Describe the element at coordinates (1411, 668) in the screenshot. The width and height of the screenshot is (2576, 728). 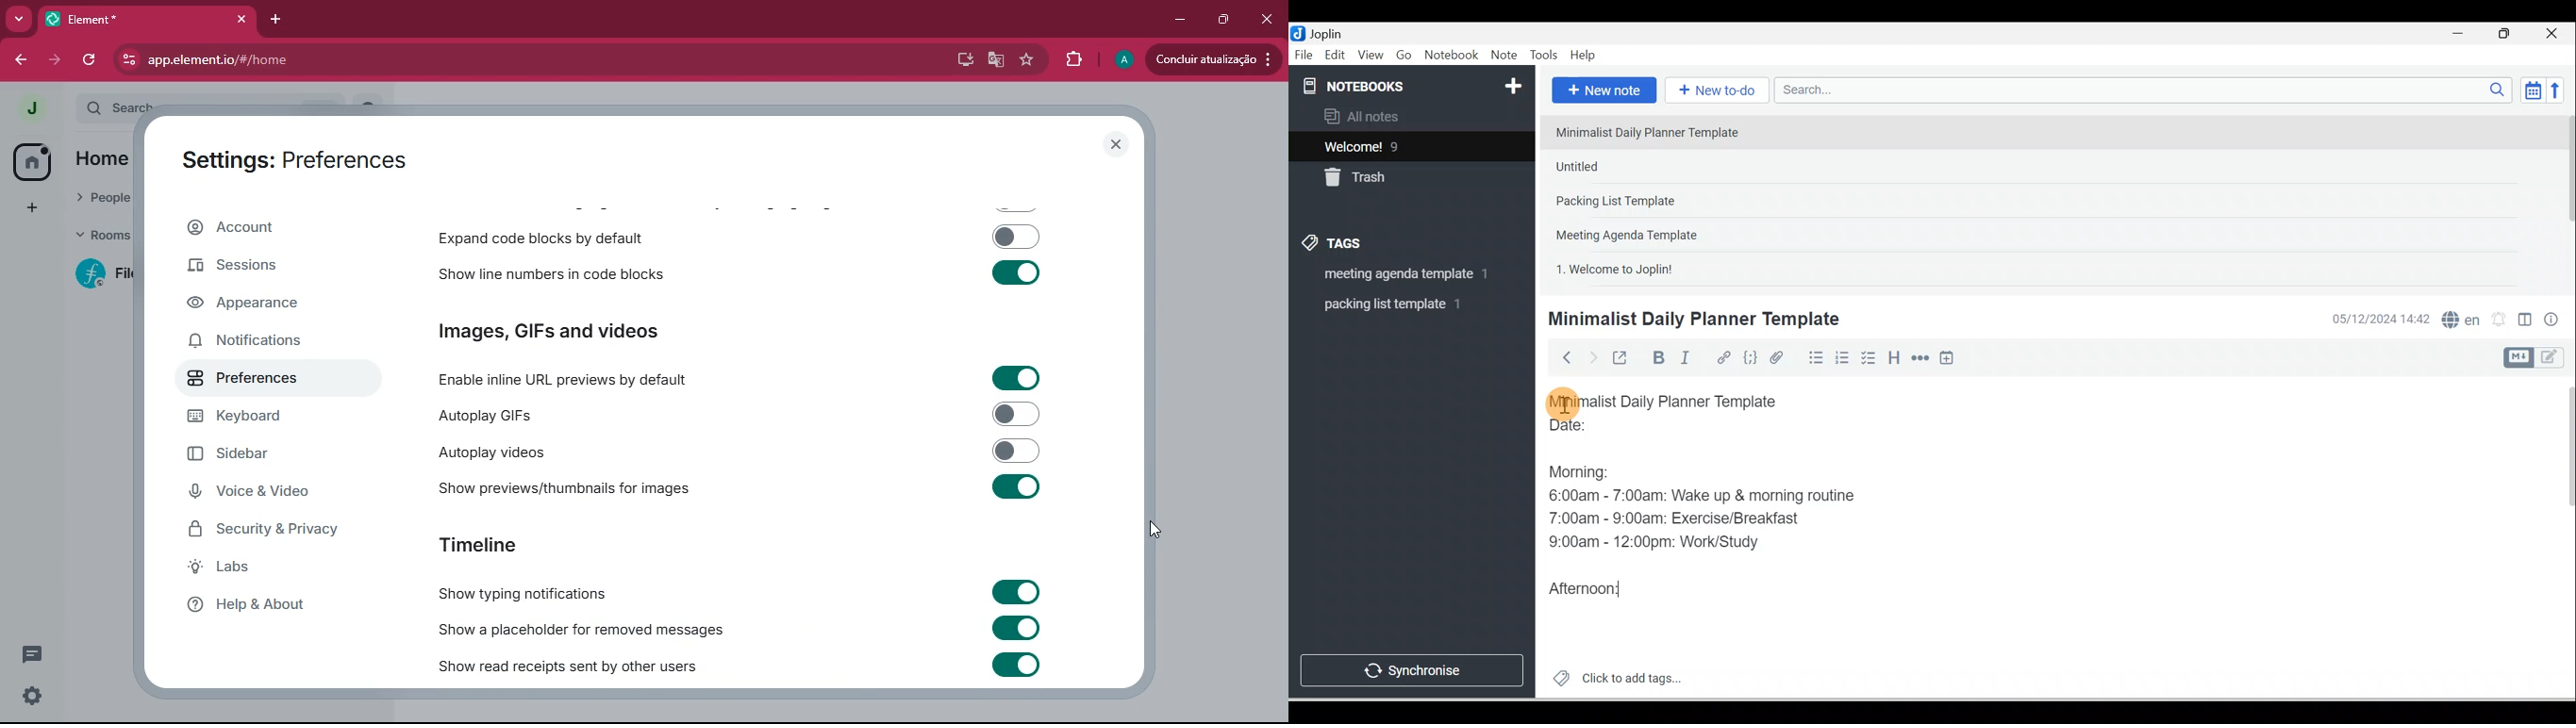
I see `Synchronise` at that location.